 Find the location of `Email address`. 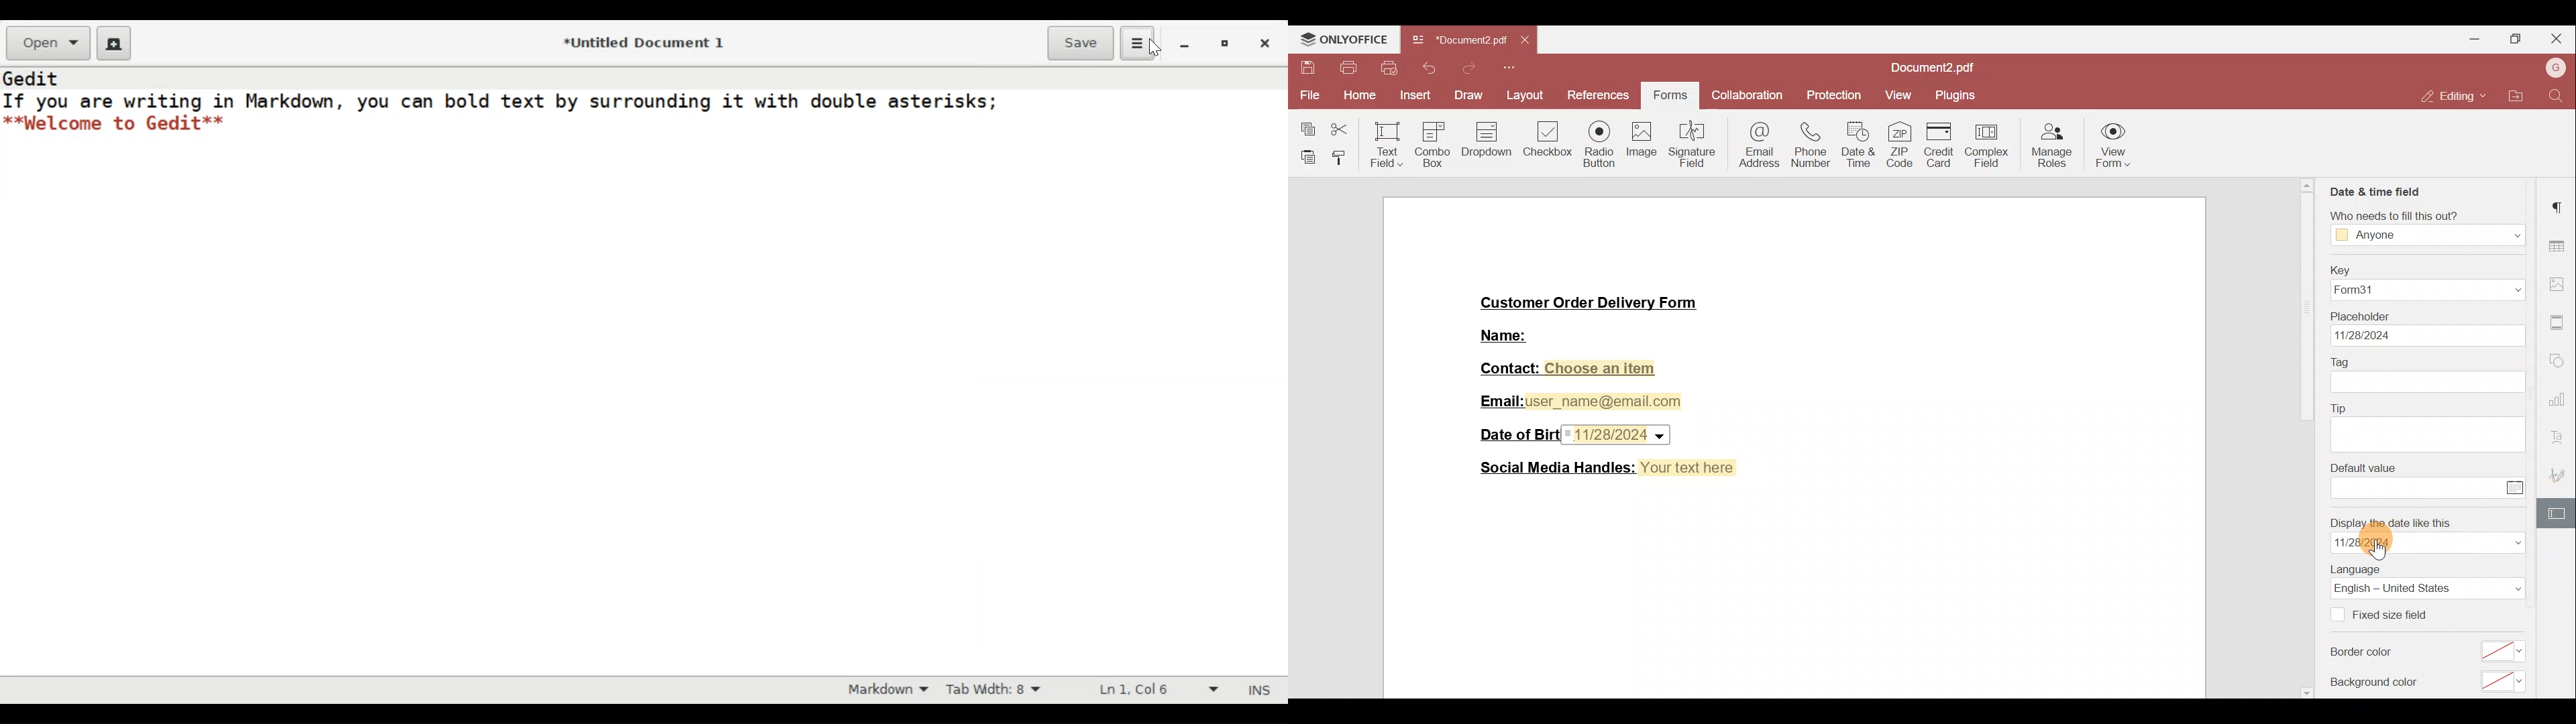

Email address is located at coordinates (1758, 143).